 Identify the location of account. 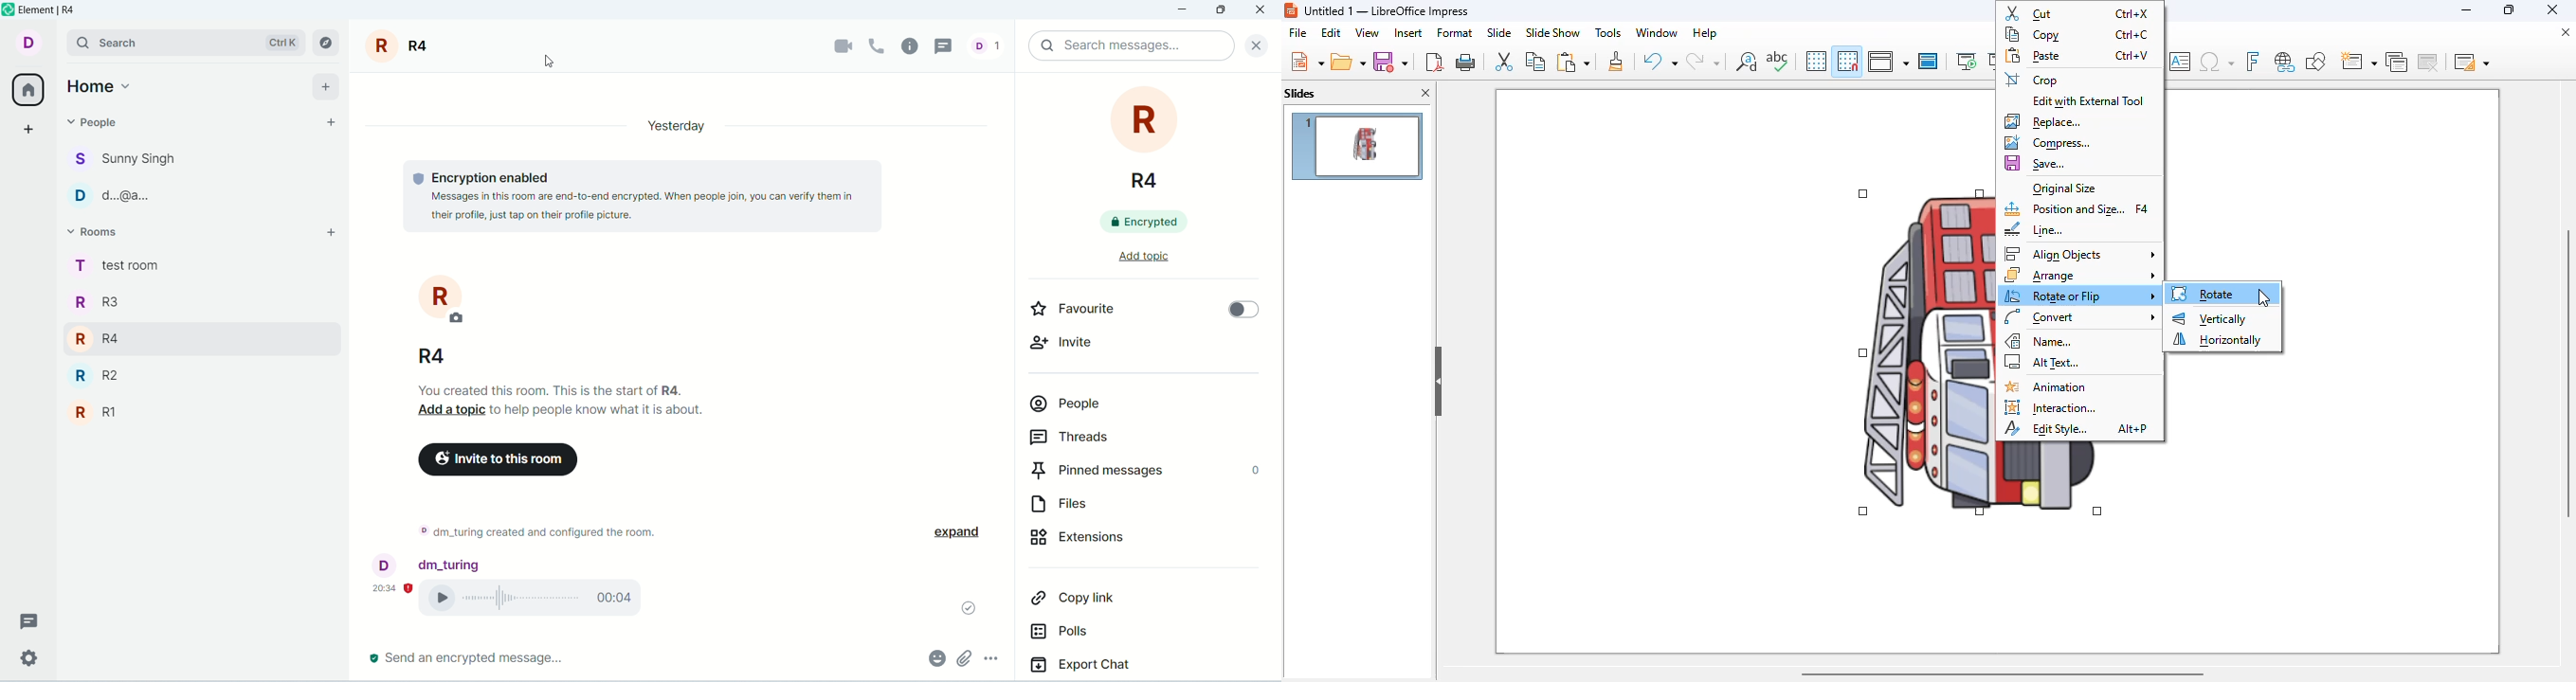
(27, 41).